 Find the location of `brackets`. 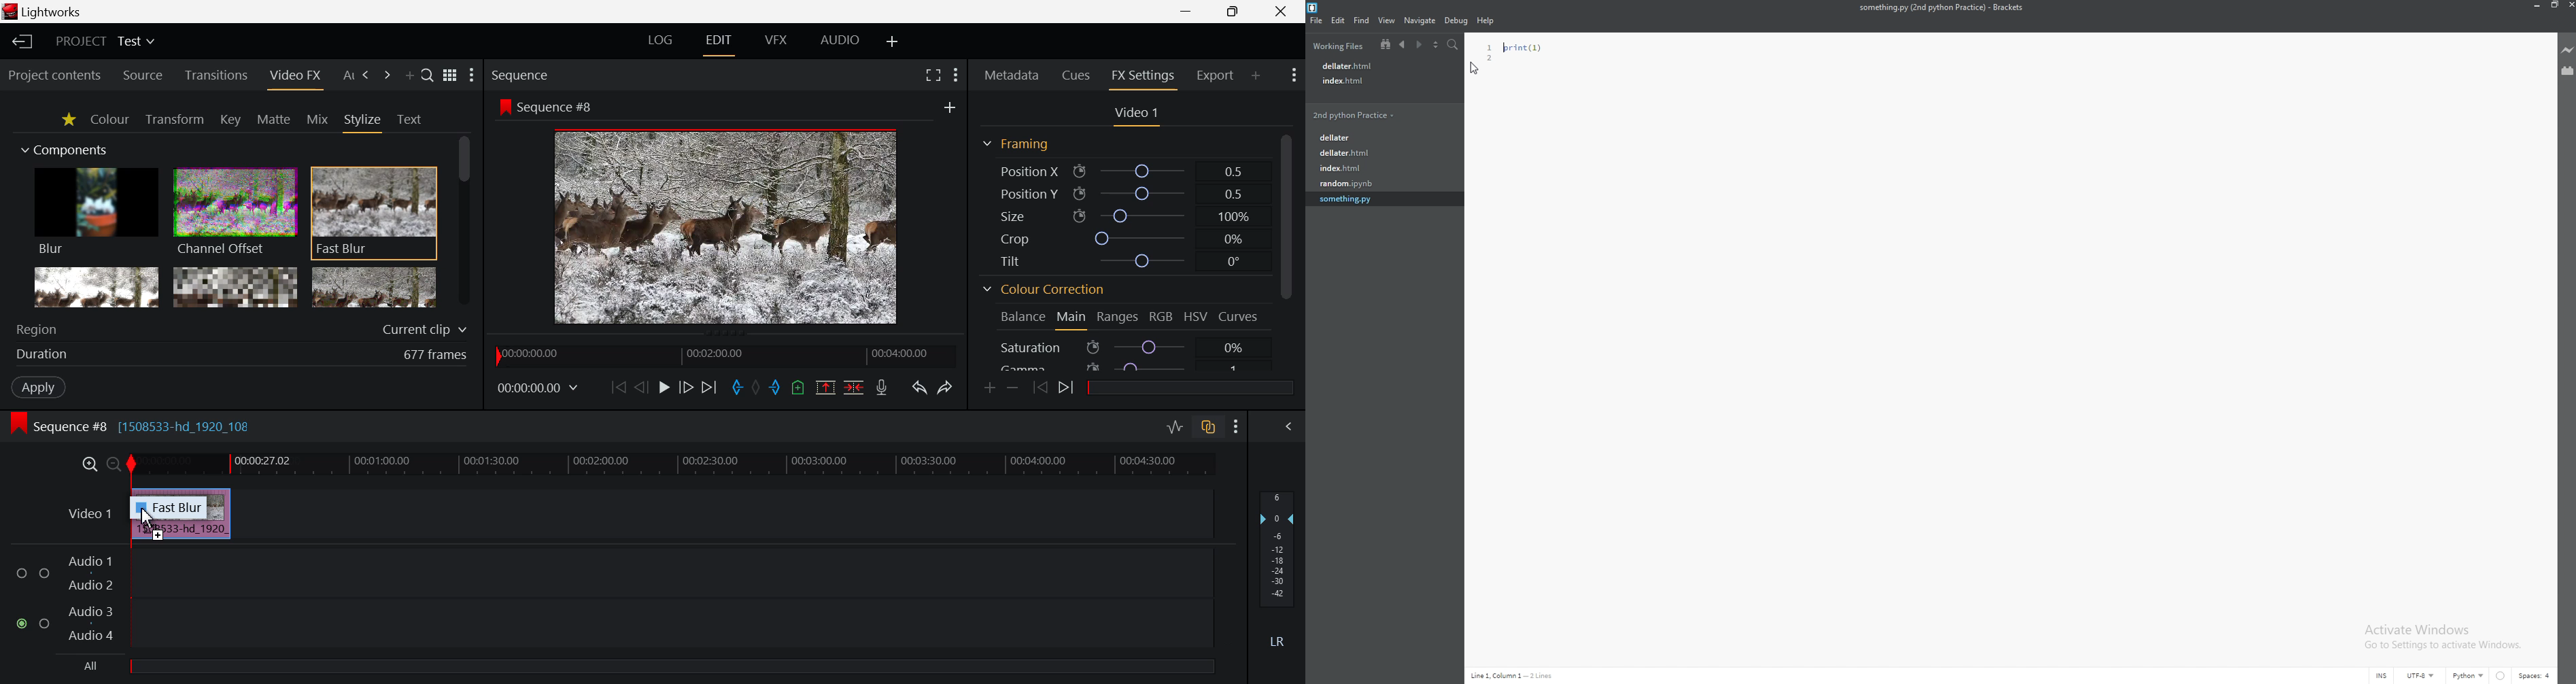

brackets is located at coordinates (1315, 7).